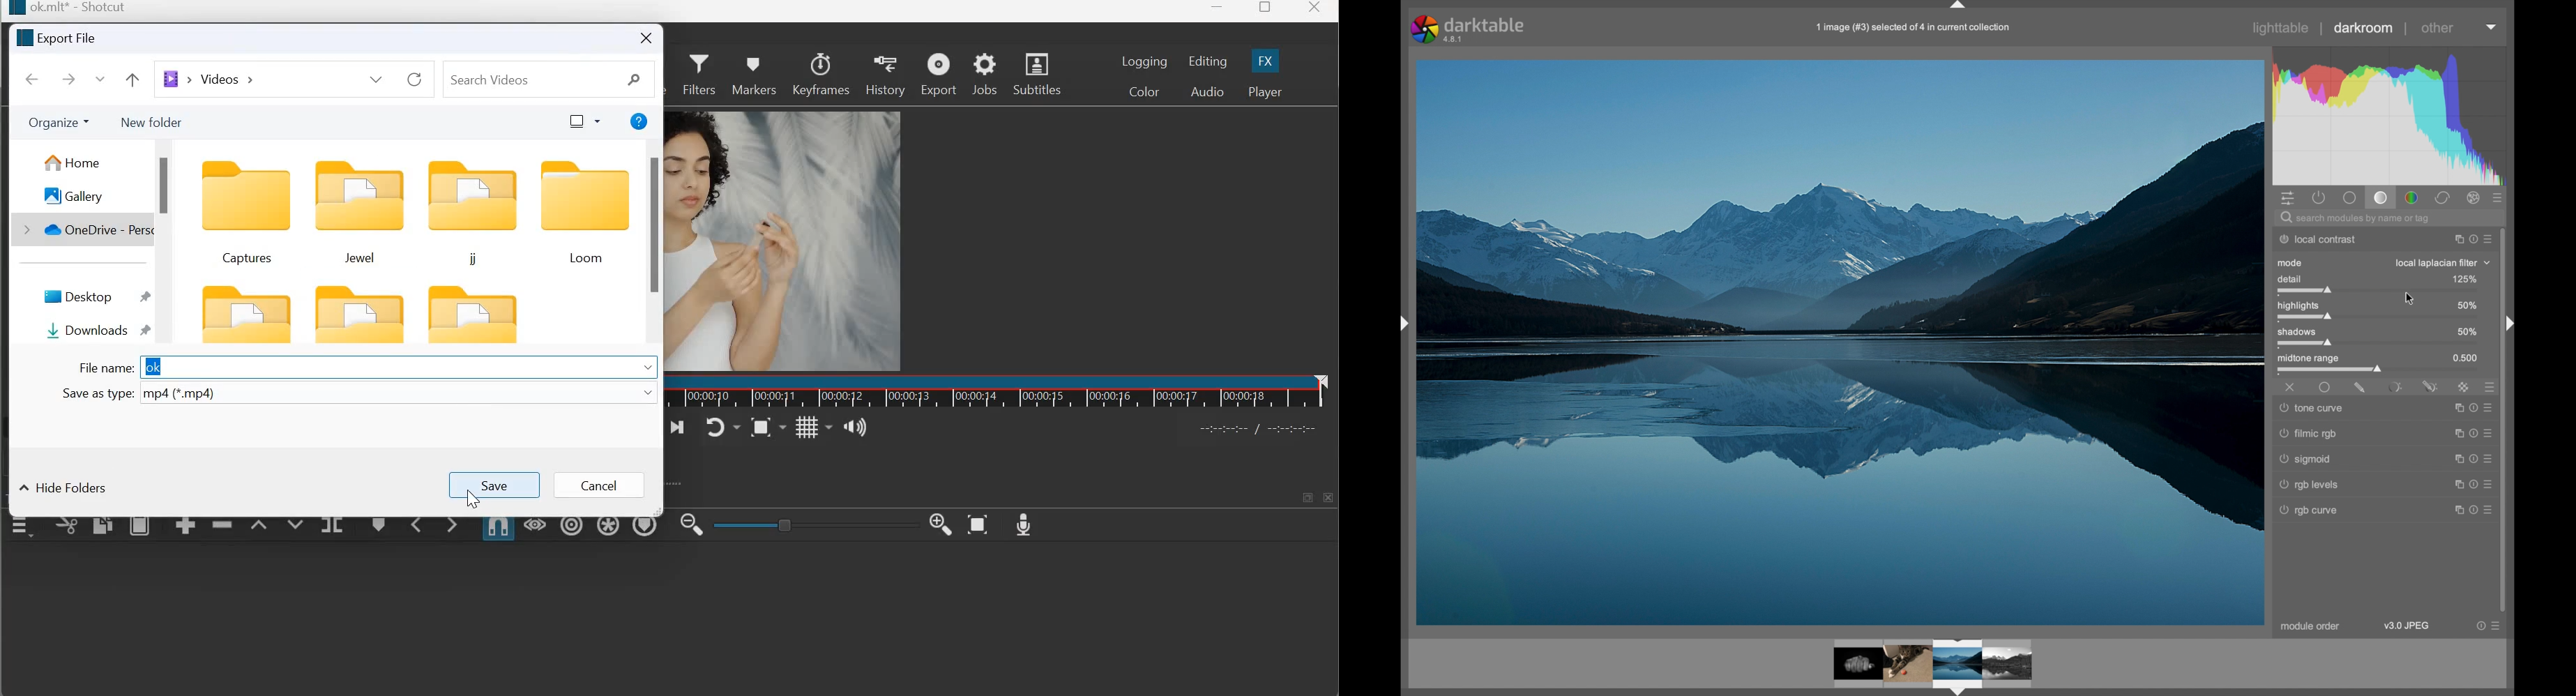  What do you see at coordinates (2305, 343) in the screenshot?
I see `slider` at bounding box center [2305, 343].